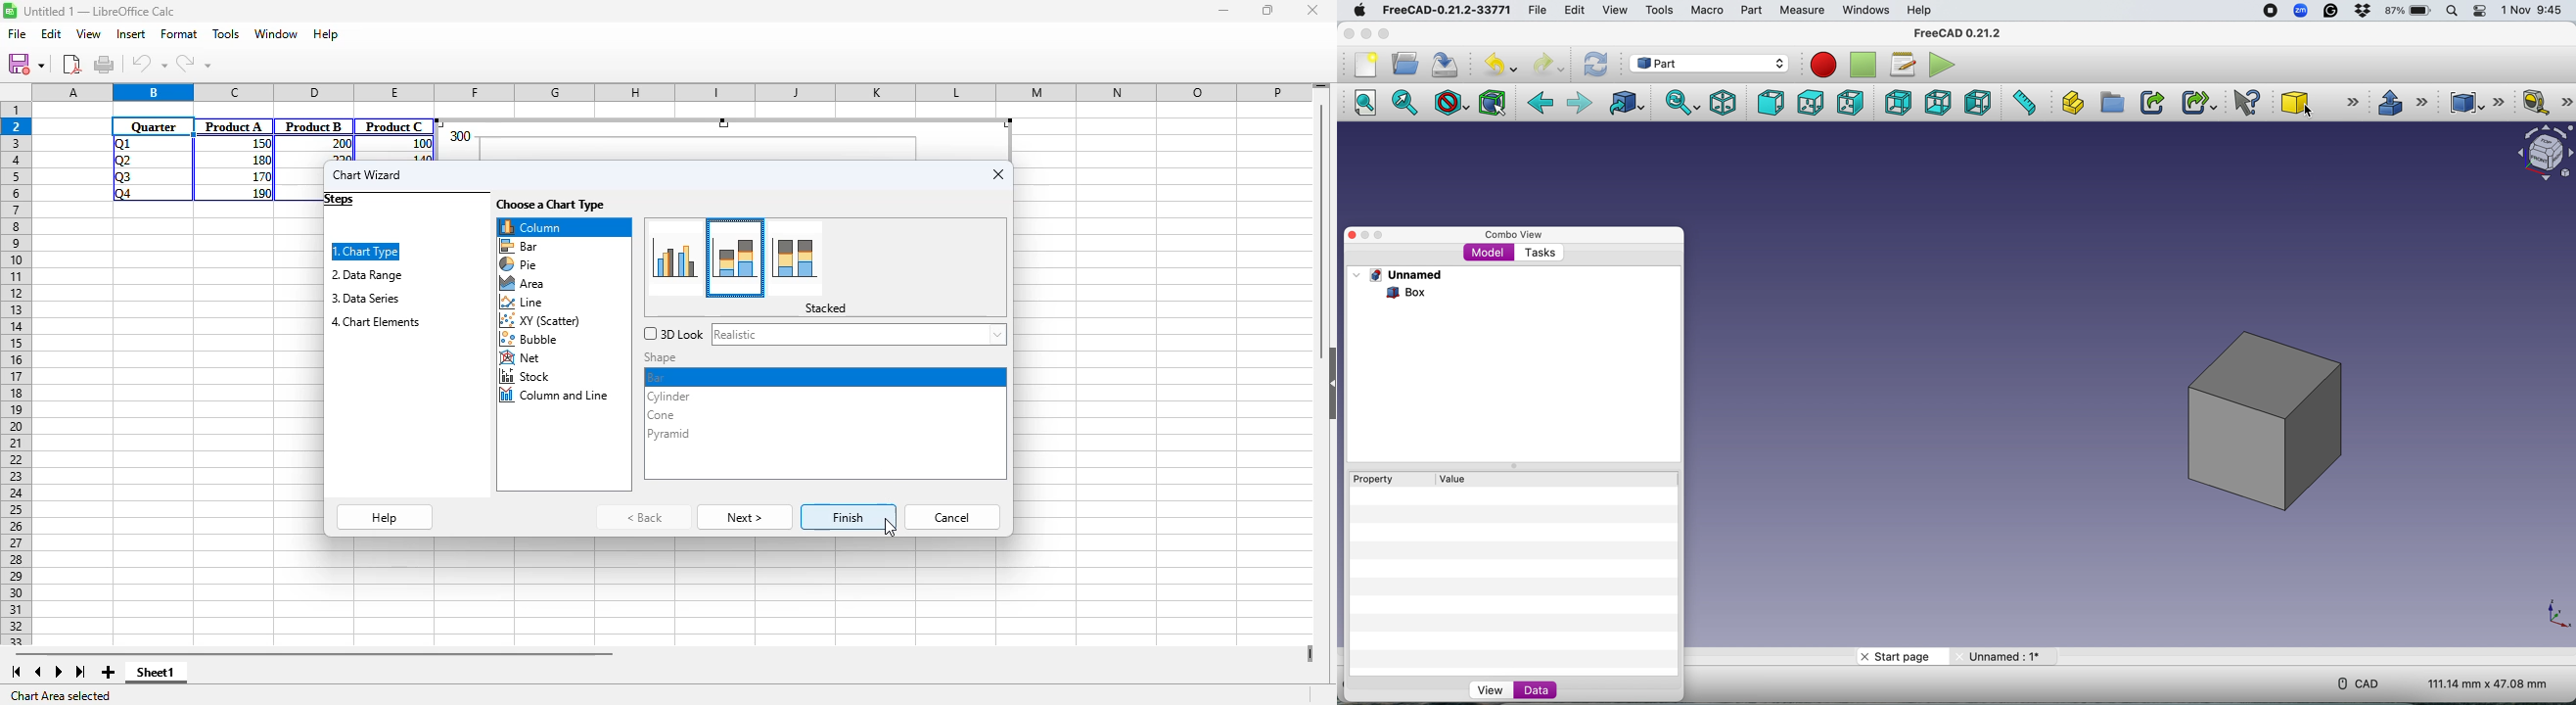 The width and height of the screenshot is (2576, 728). I want to click on Model, so click(1489, 253).